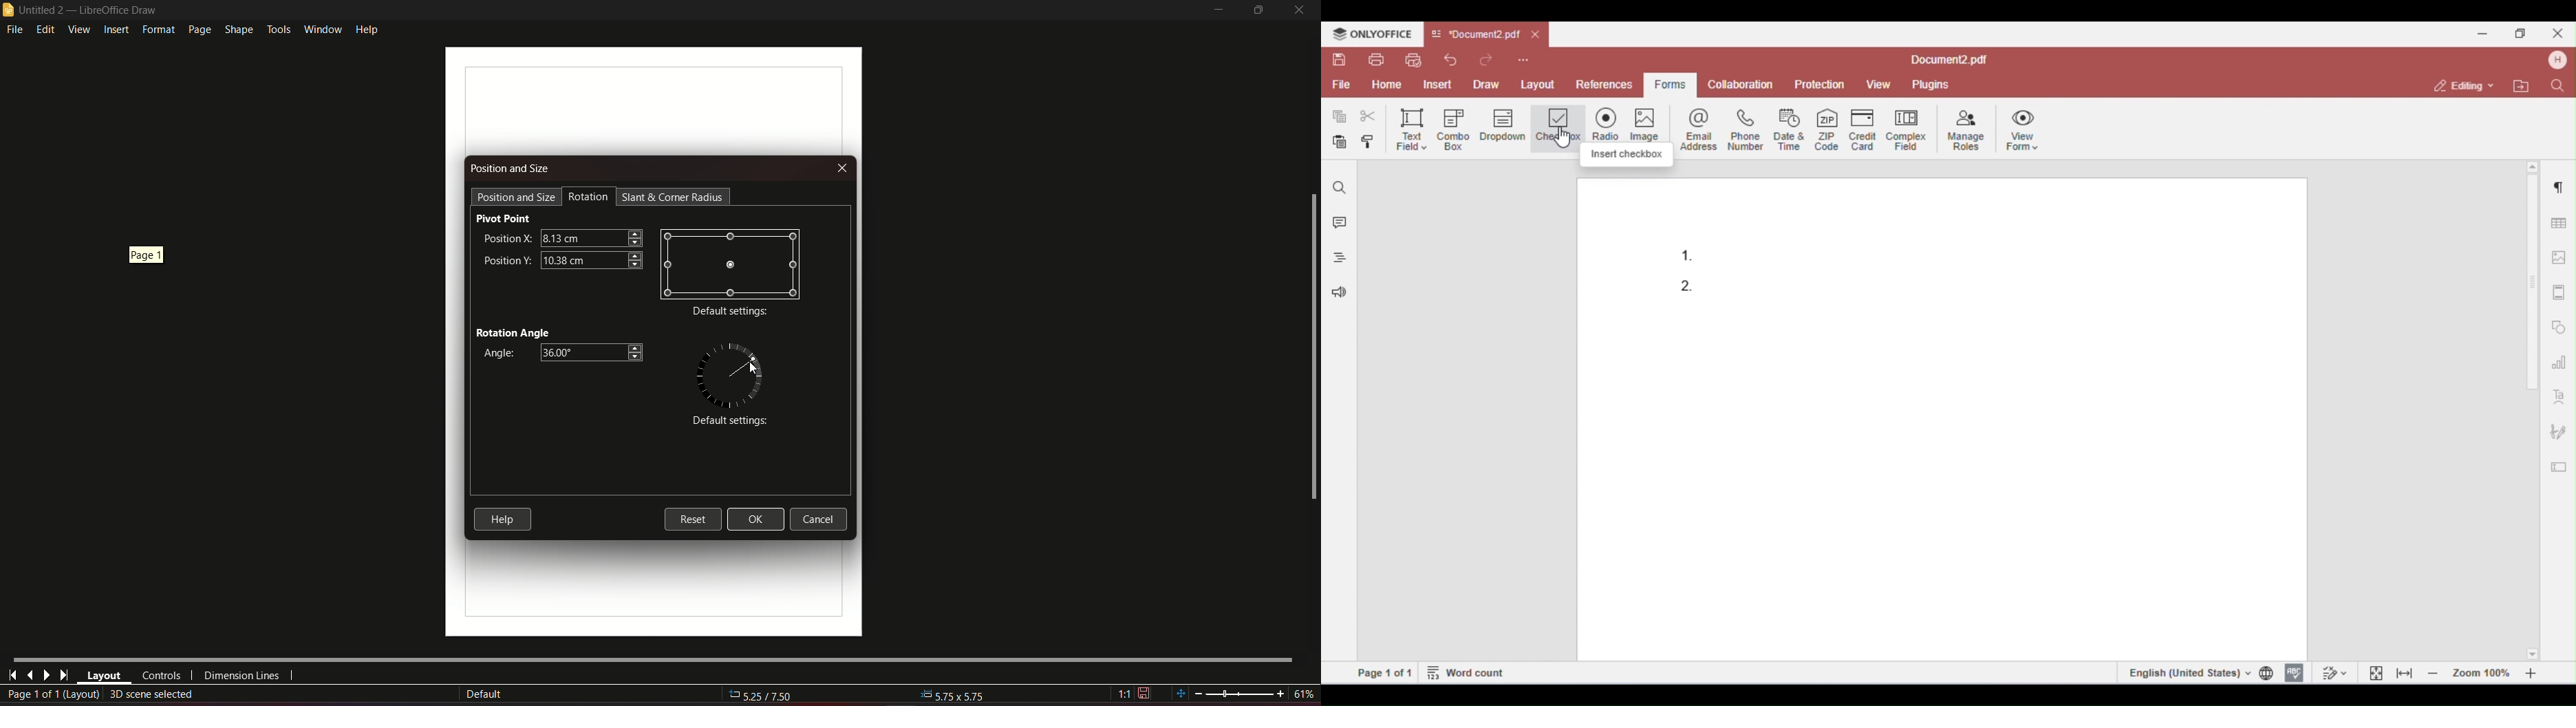 Image resolution: width=2576 pixels, height=728 pixels. I want to click on insert, so click(116, 30).